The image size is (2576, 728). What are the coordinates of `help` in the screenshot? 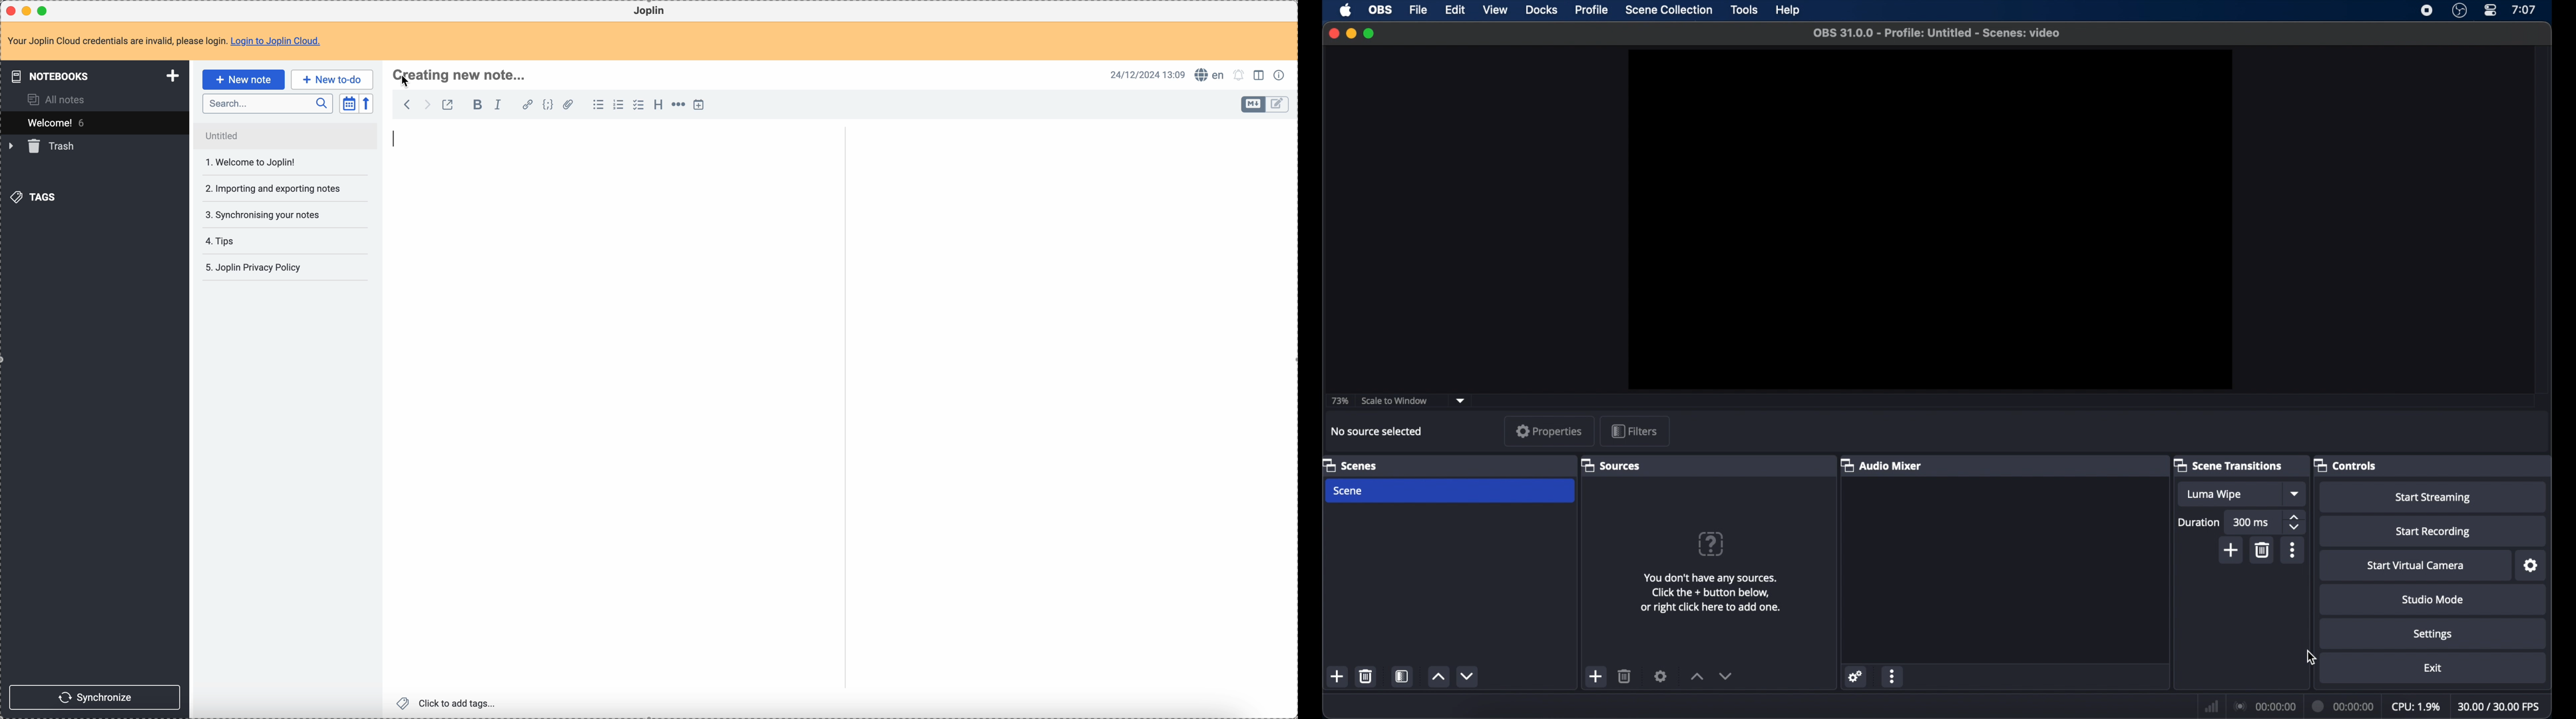 It's located at (1788, 10).